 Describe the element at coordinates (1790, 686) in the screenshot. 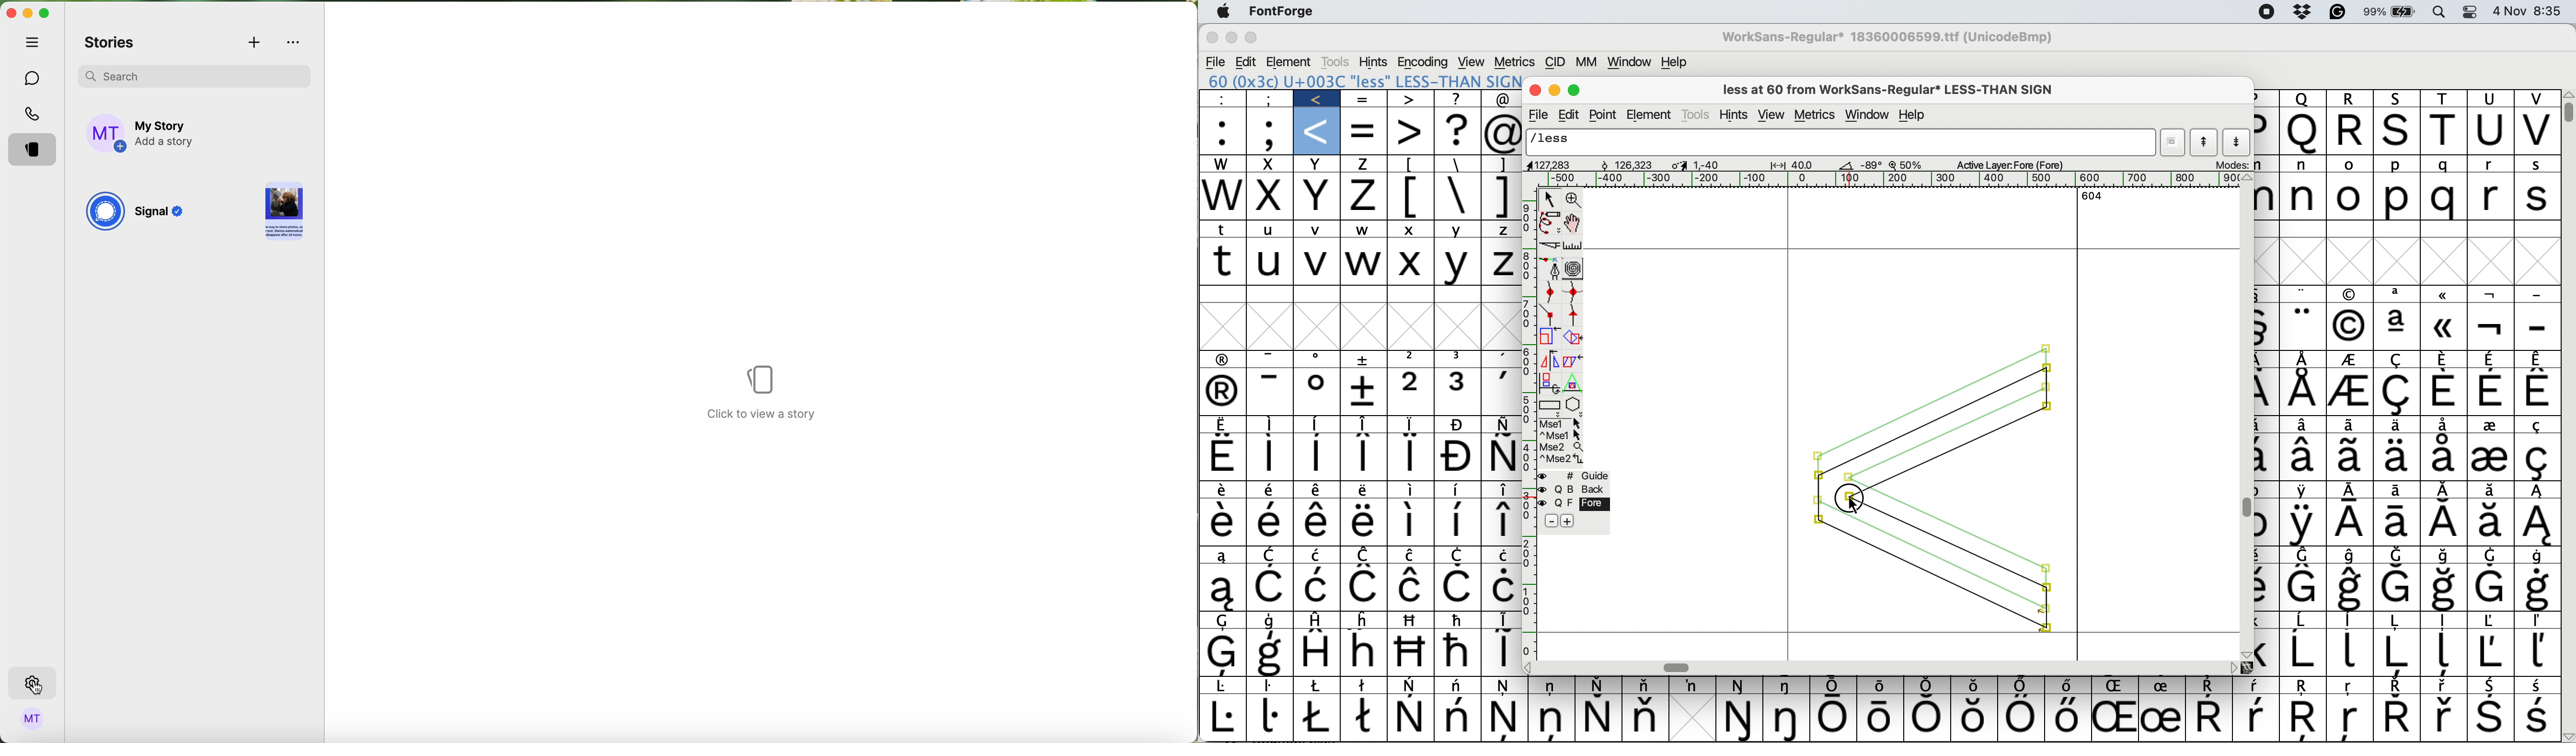

I see `Symbol` at that location.